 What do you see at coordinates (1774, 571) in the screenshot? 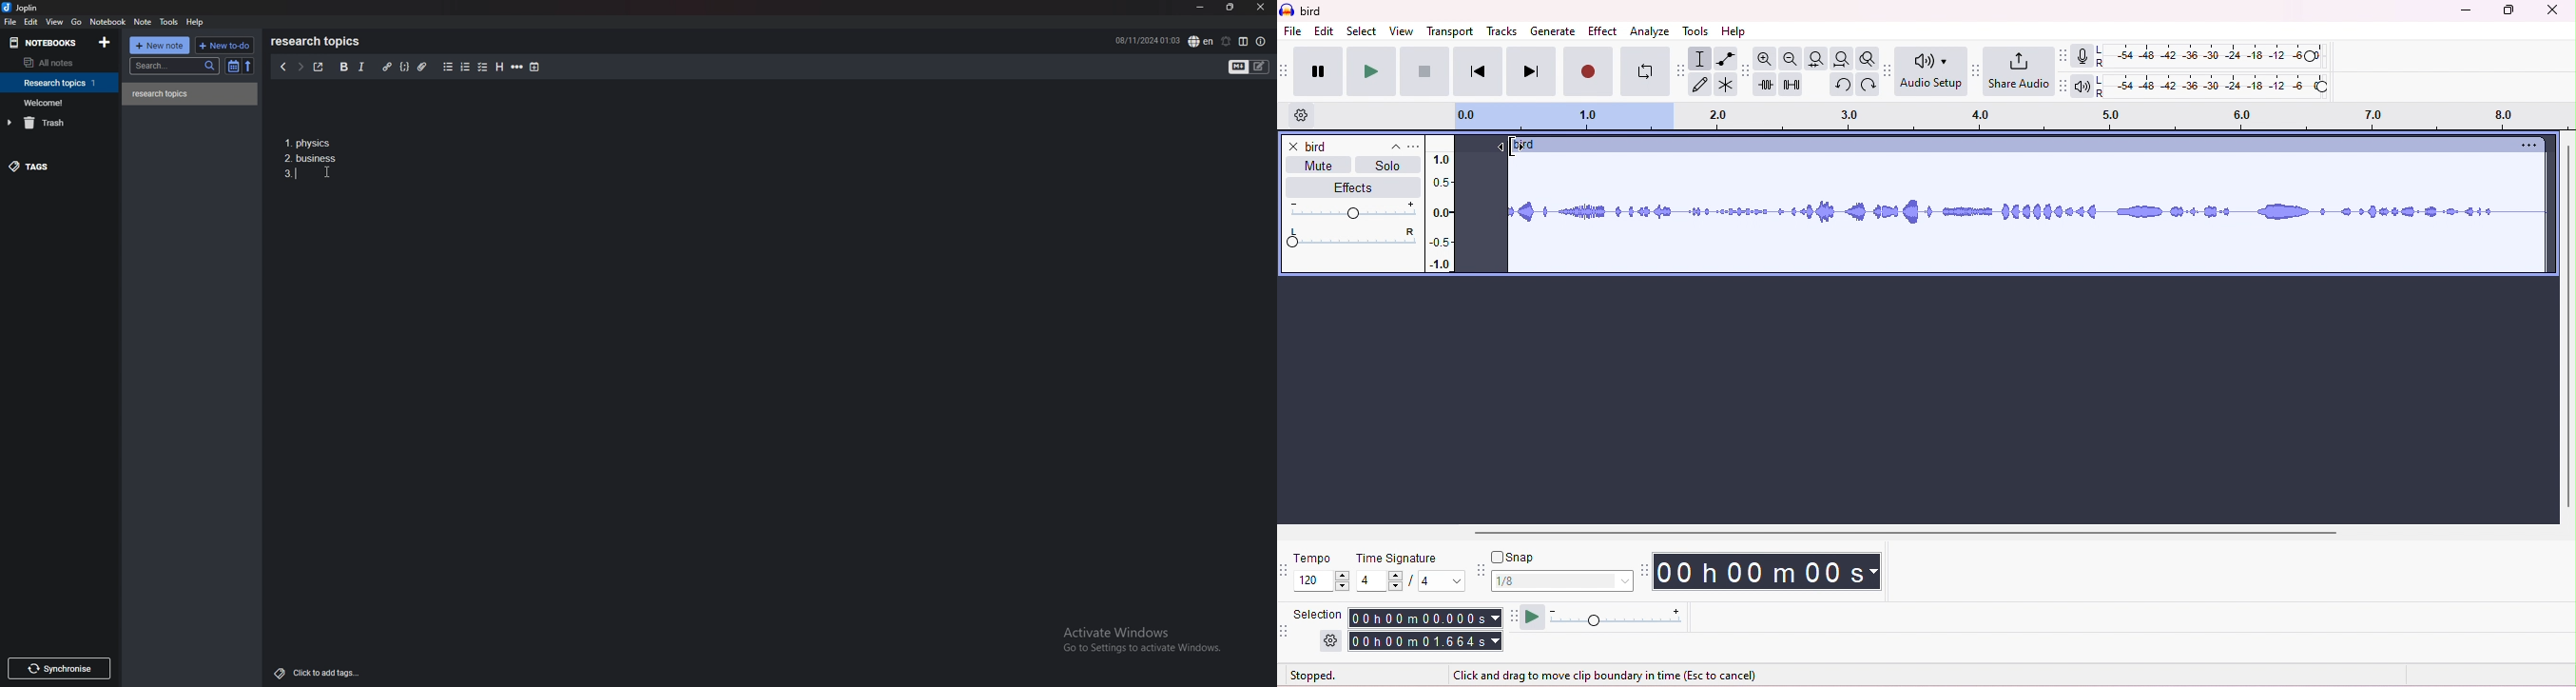
I see `time` at bounding box center [1774, 571].